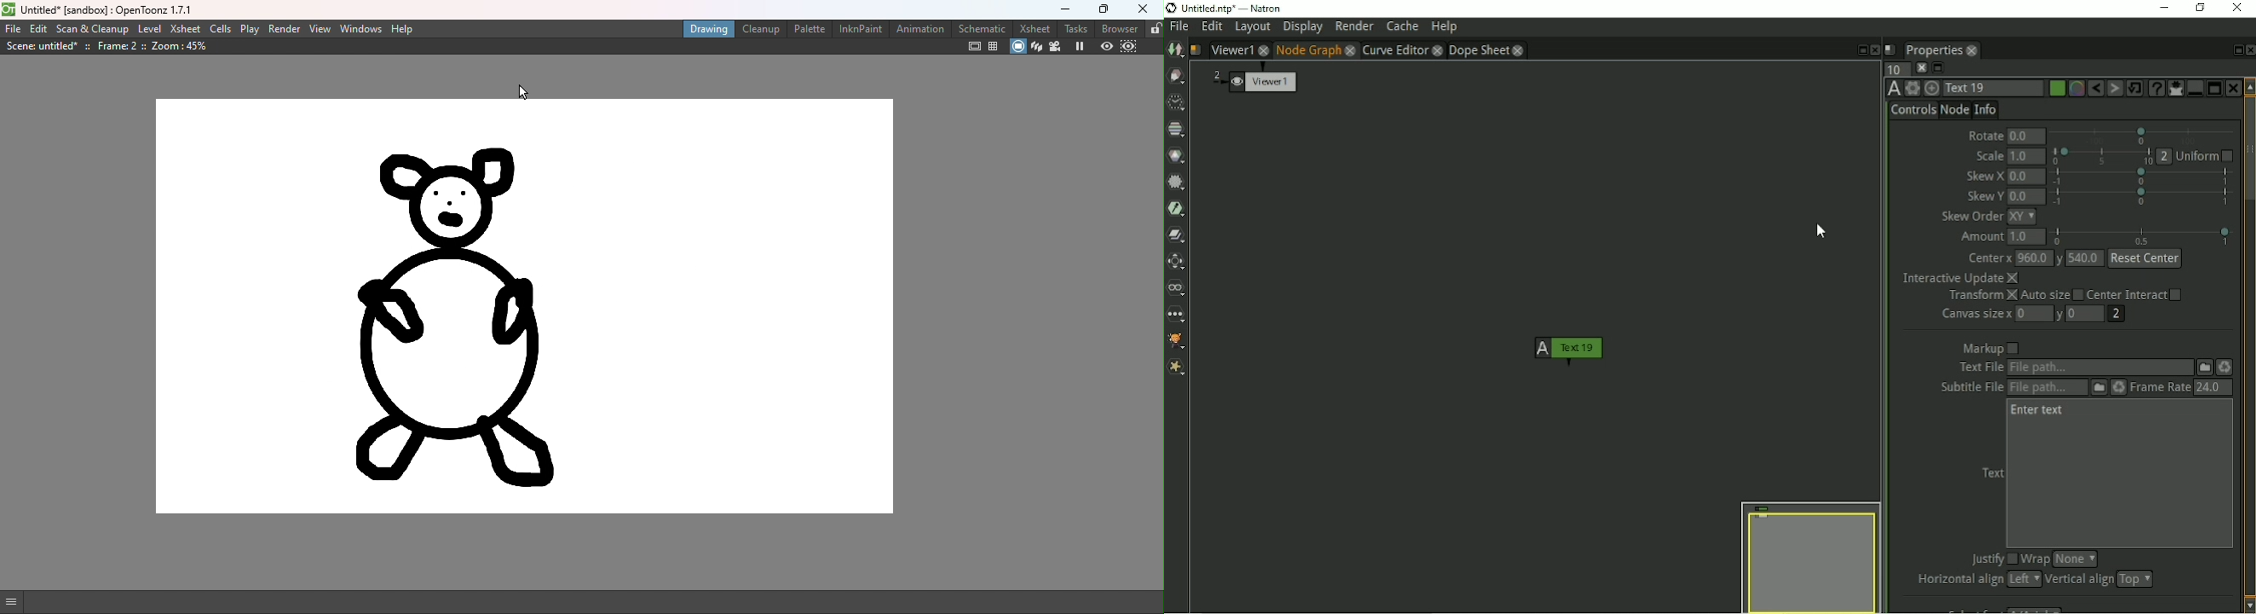  I want to click on Settings and presets, so click(1913, 88).